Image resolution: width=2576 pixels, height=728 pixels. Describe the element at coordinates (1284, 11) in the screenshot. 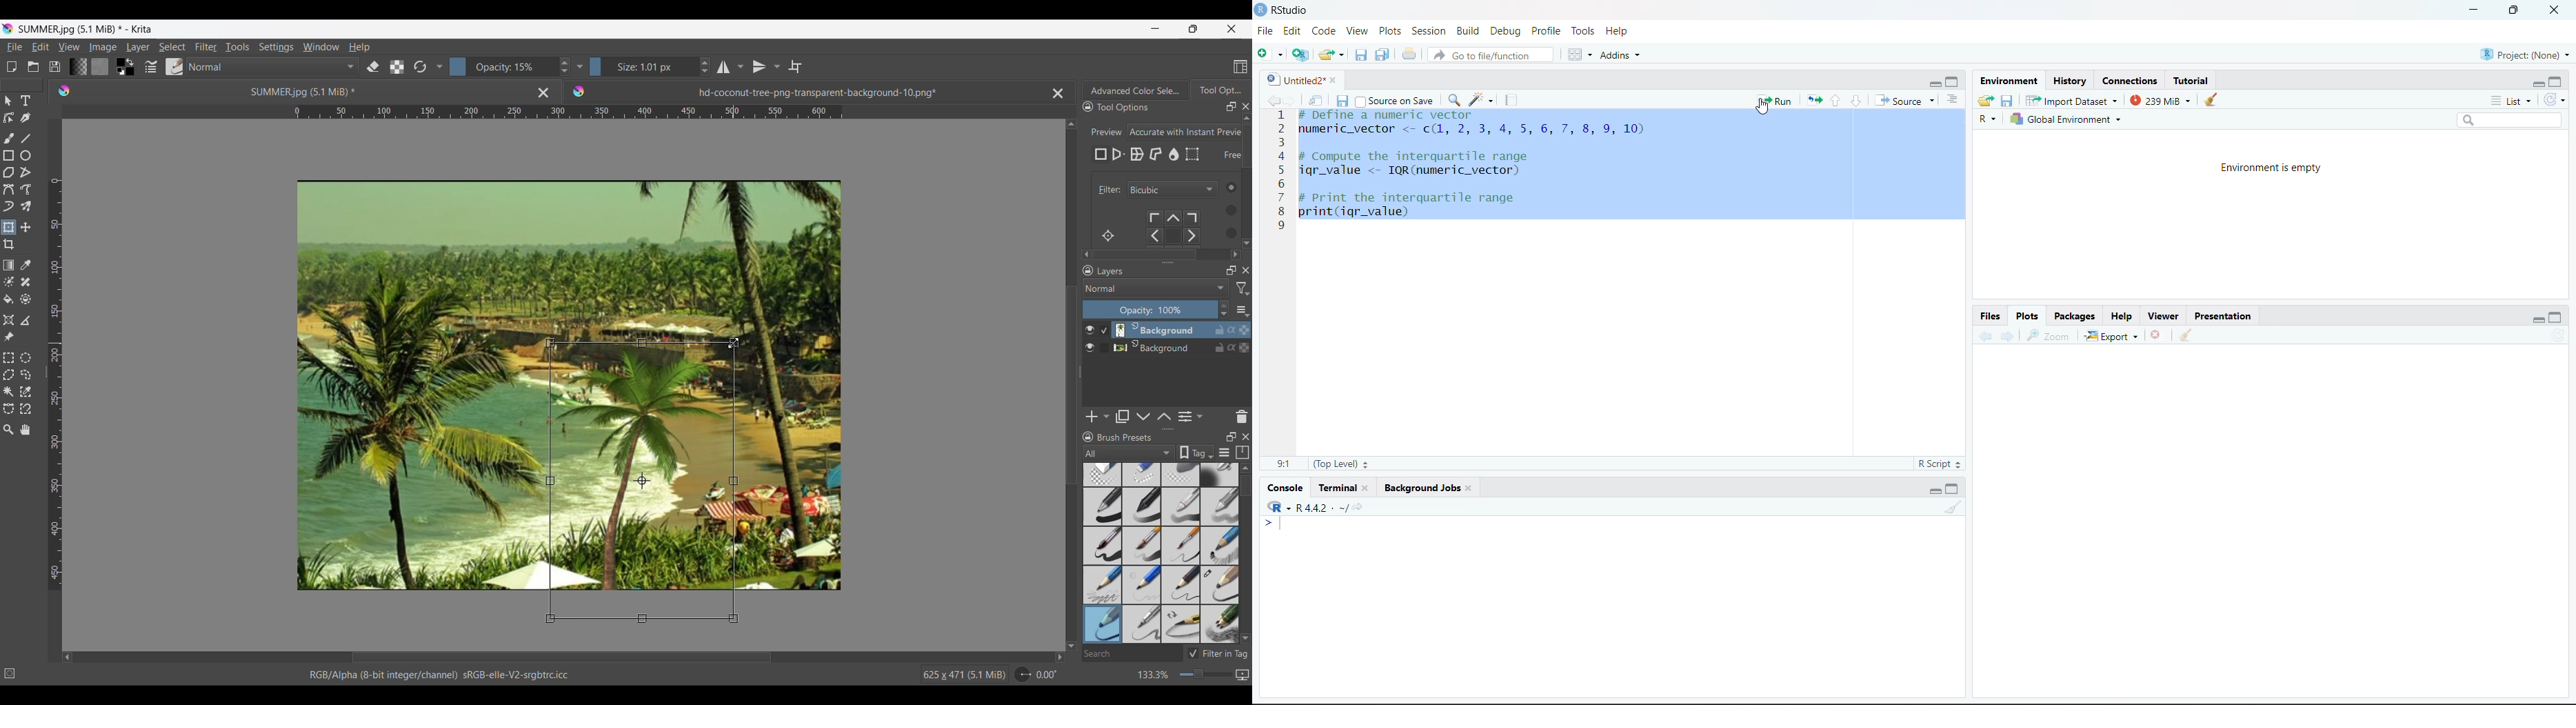

I see `RStudio` at that location.